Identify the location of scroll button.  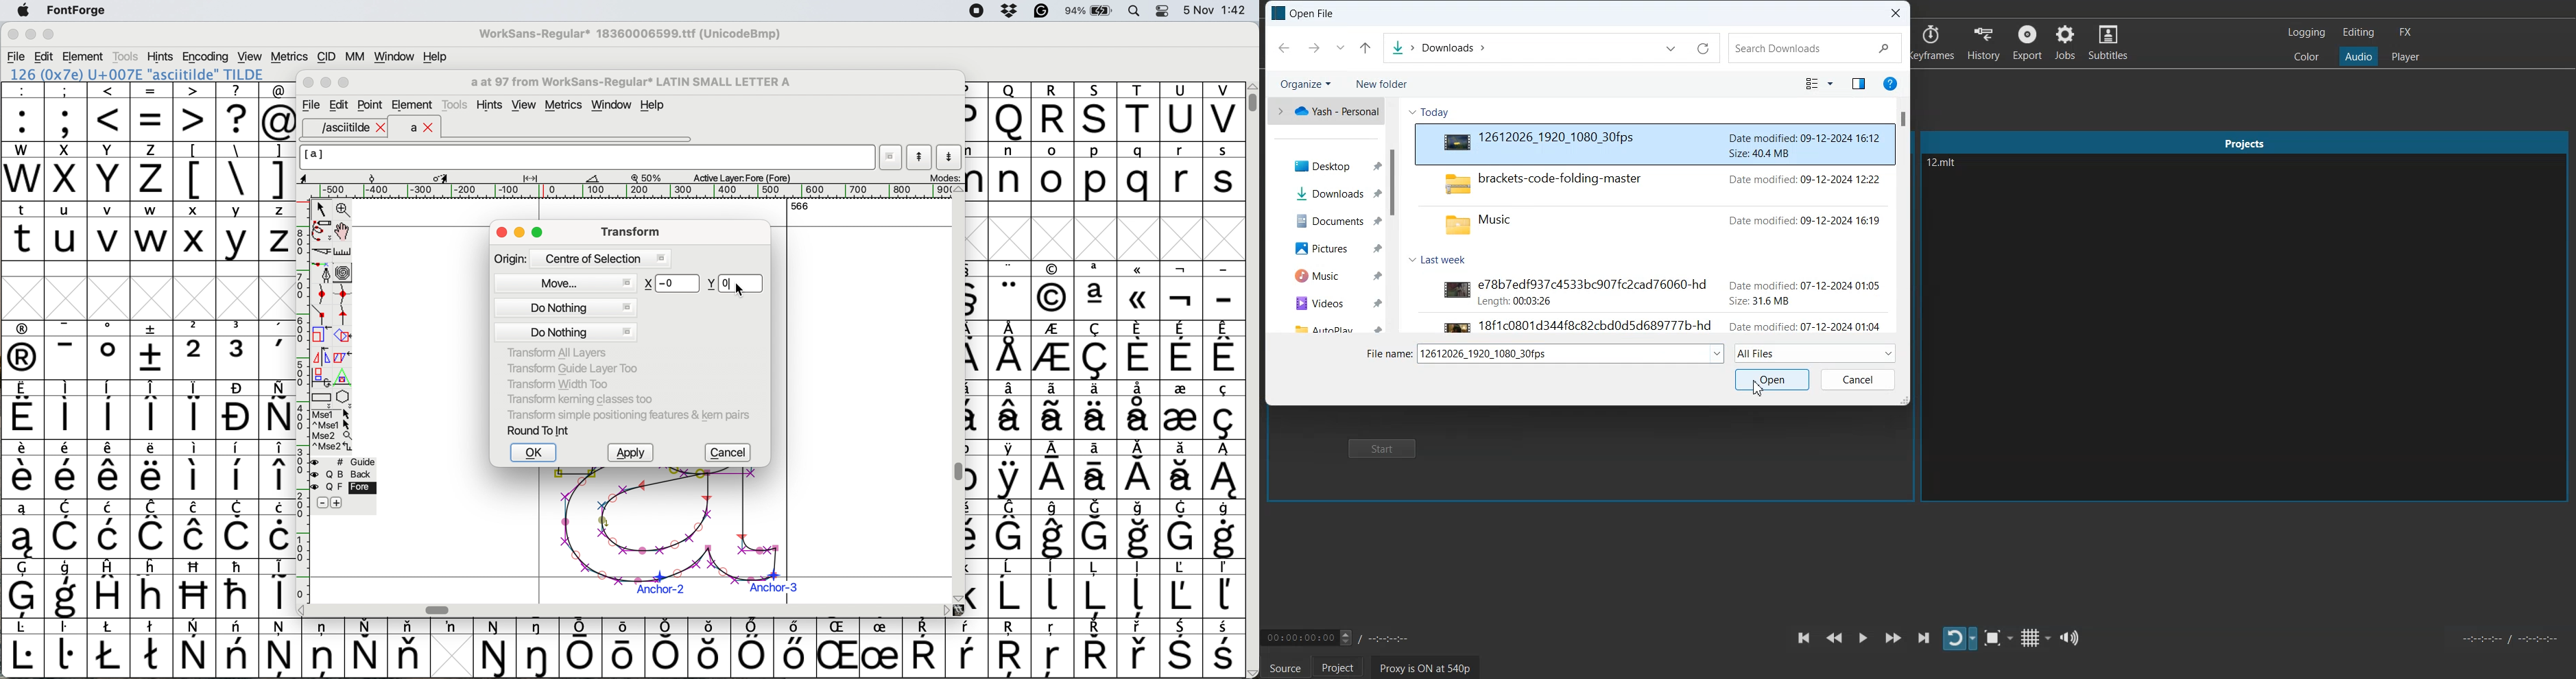
(303, 609).